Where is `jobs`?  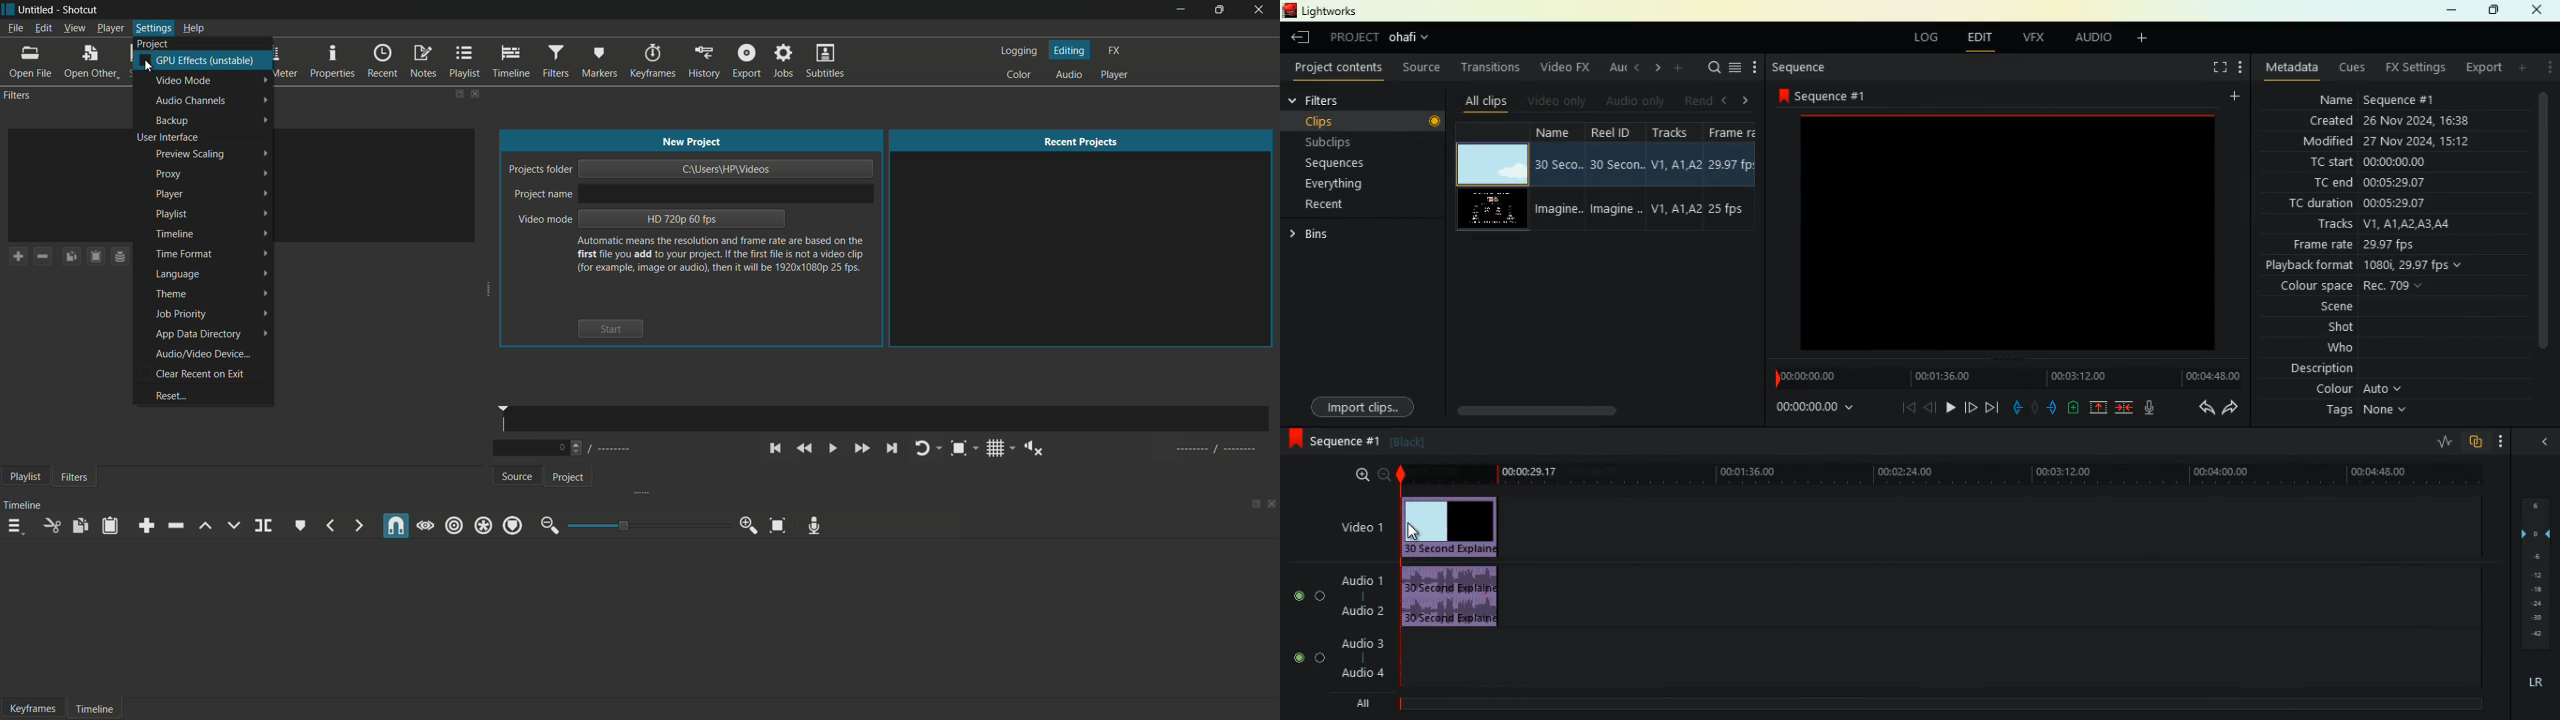 jobs is located at coordinates (784, 61).